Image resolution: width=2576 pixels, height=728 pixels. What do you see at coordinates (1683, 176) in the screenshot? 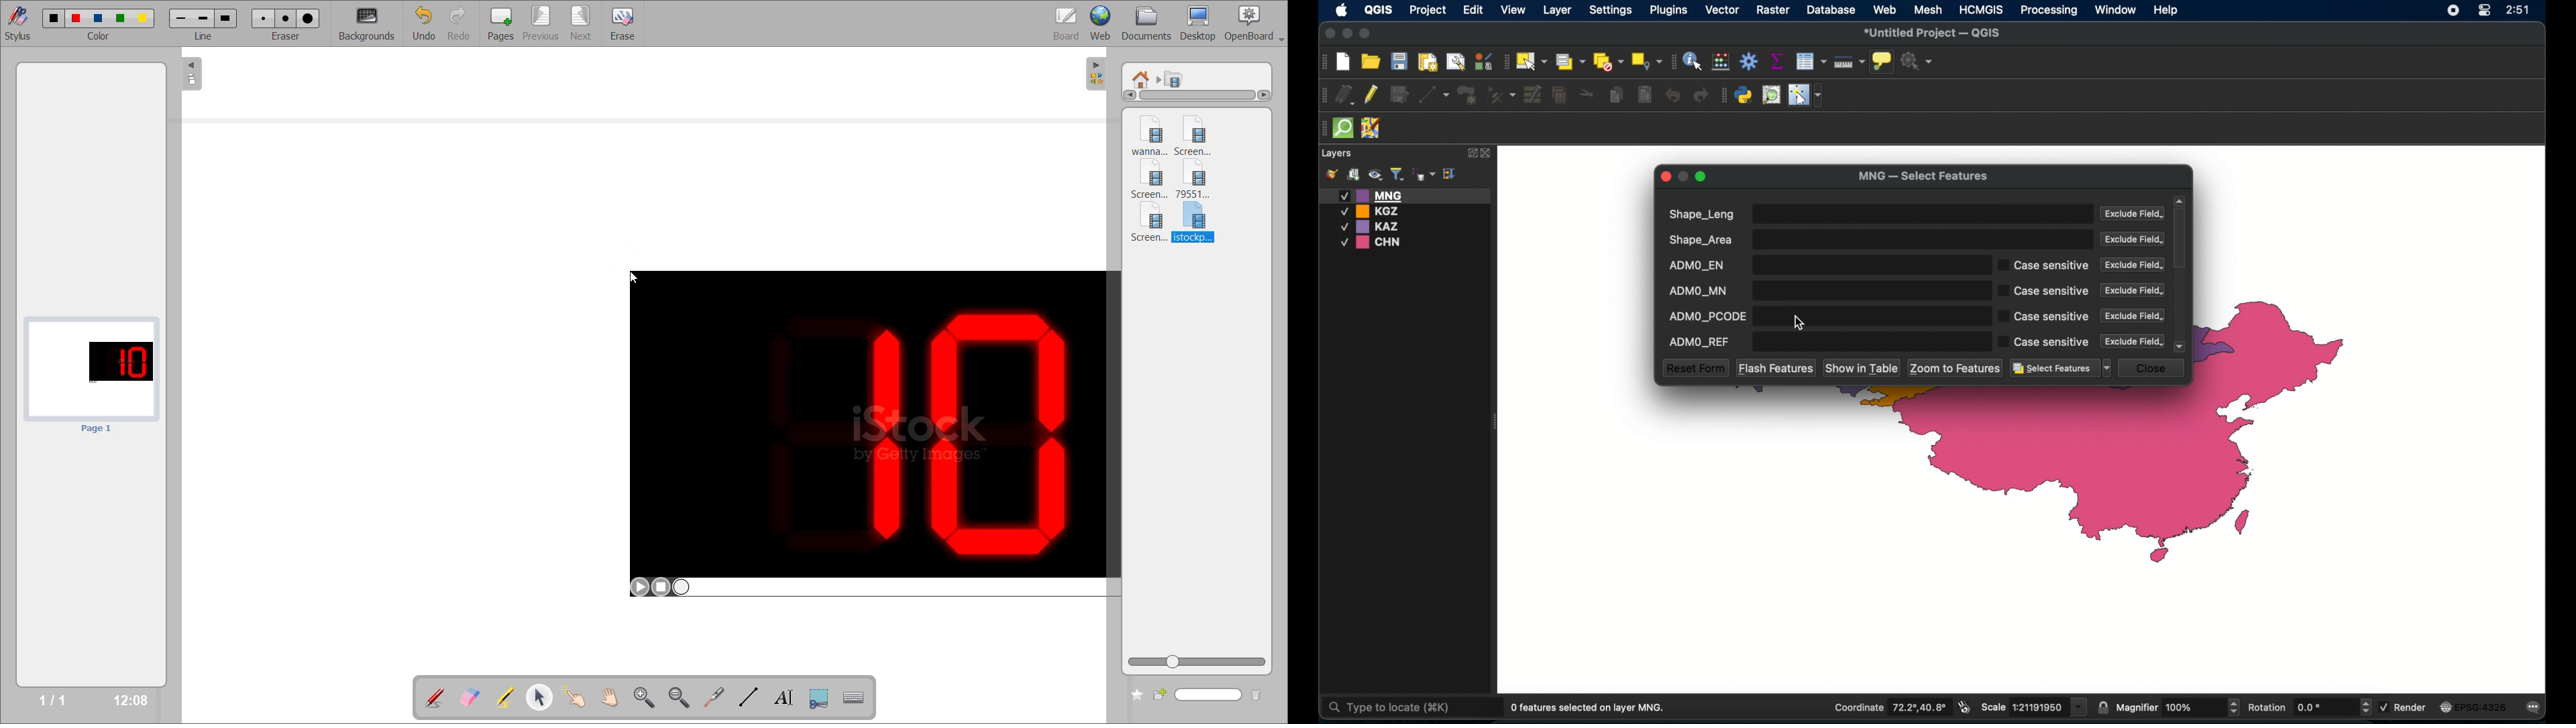
I see `inactive minimize` at bounding box center [1683, 176].